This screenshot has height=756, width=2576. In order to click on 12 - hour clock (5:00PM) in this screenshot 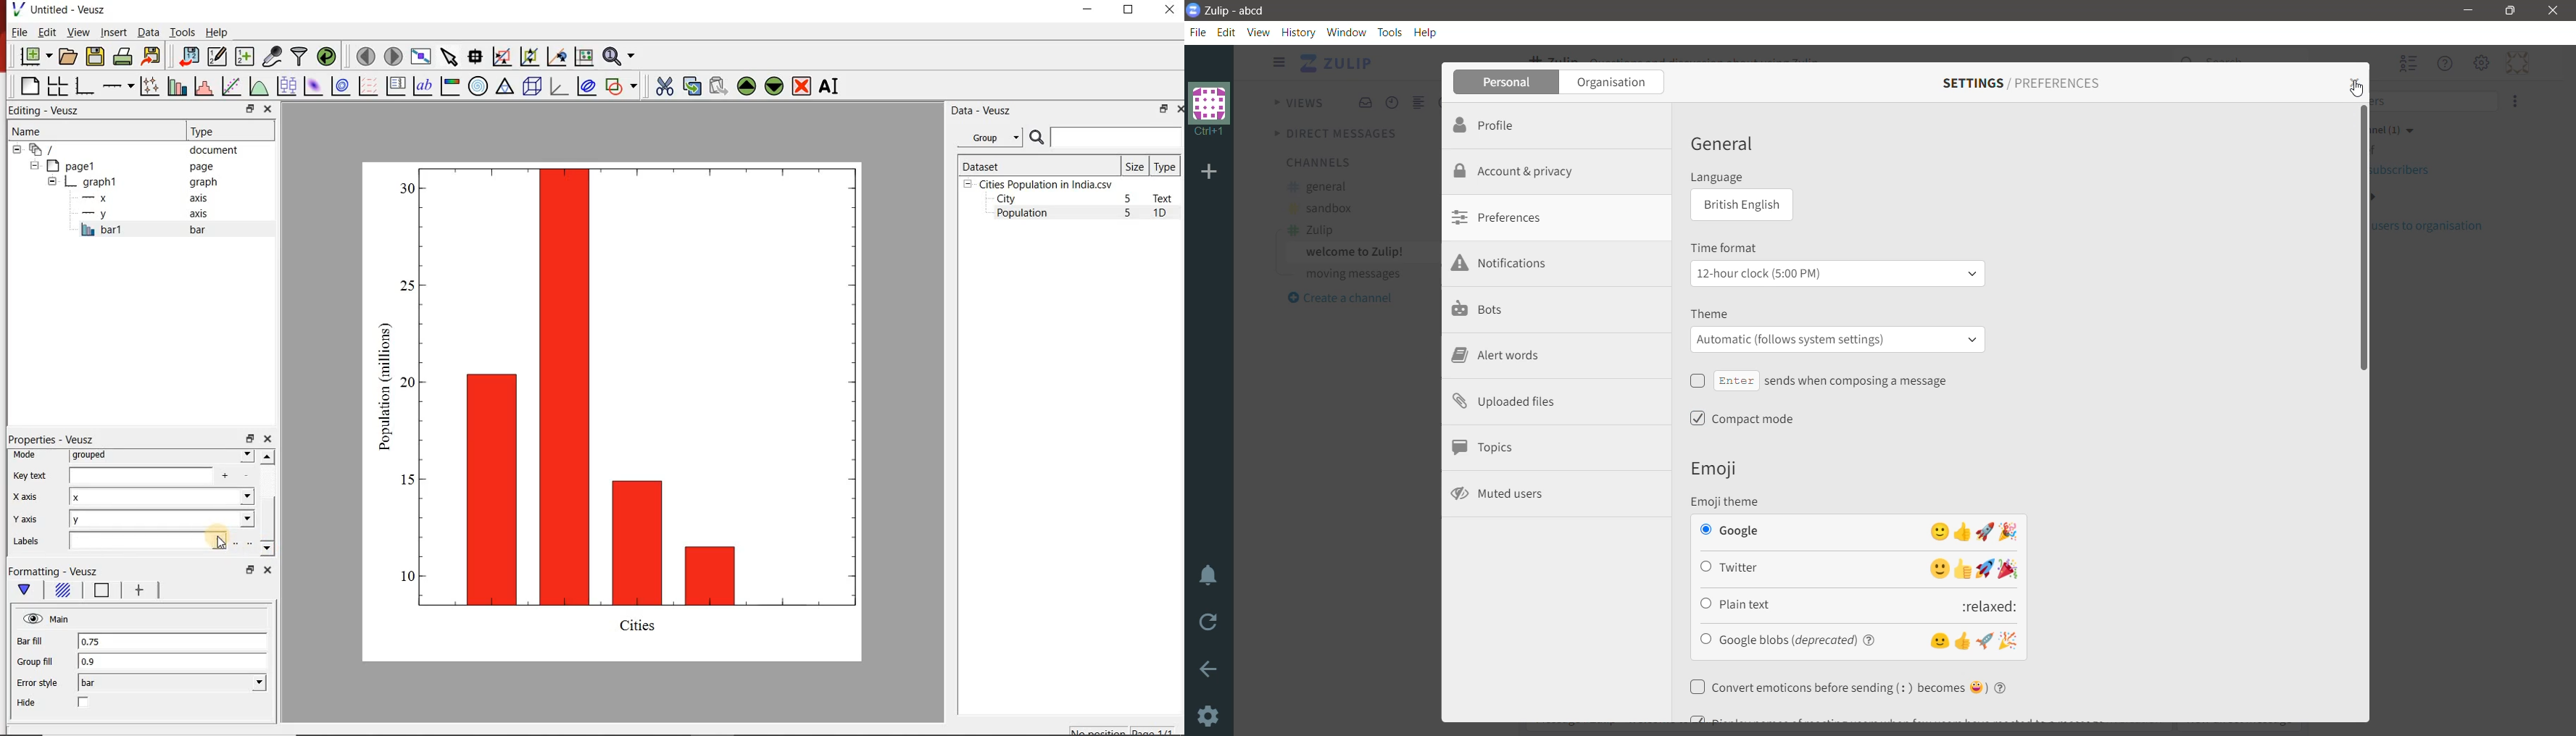, I will do `click(1837, 272)`.